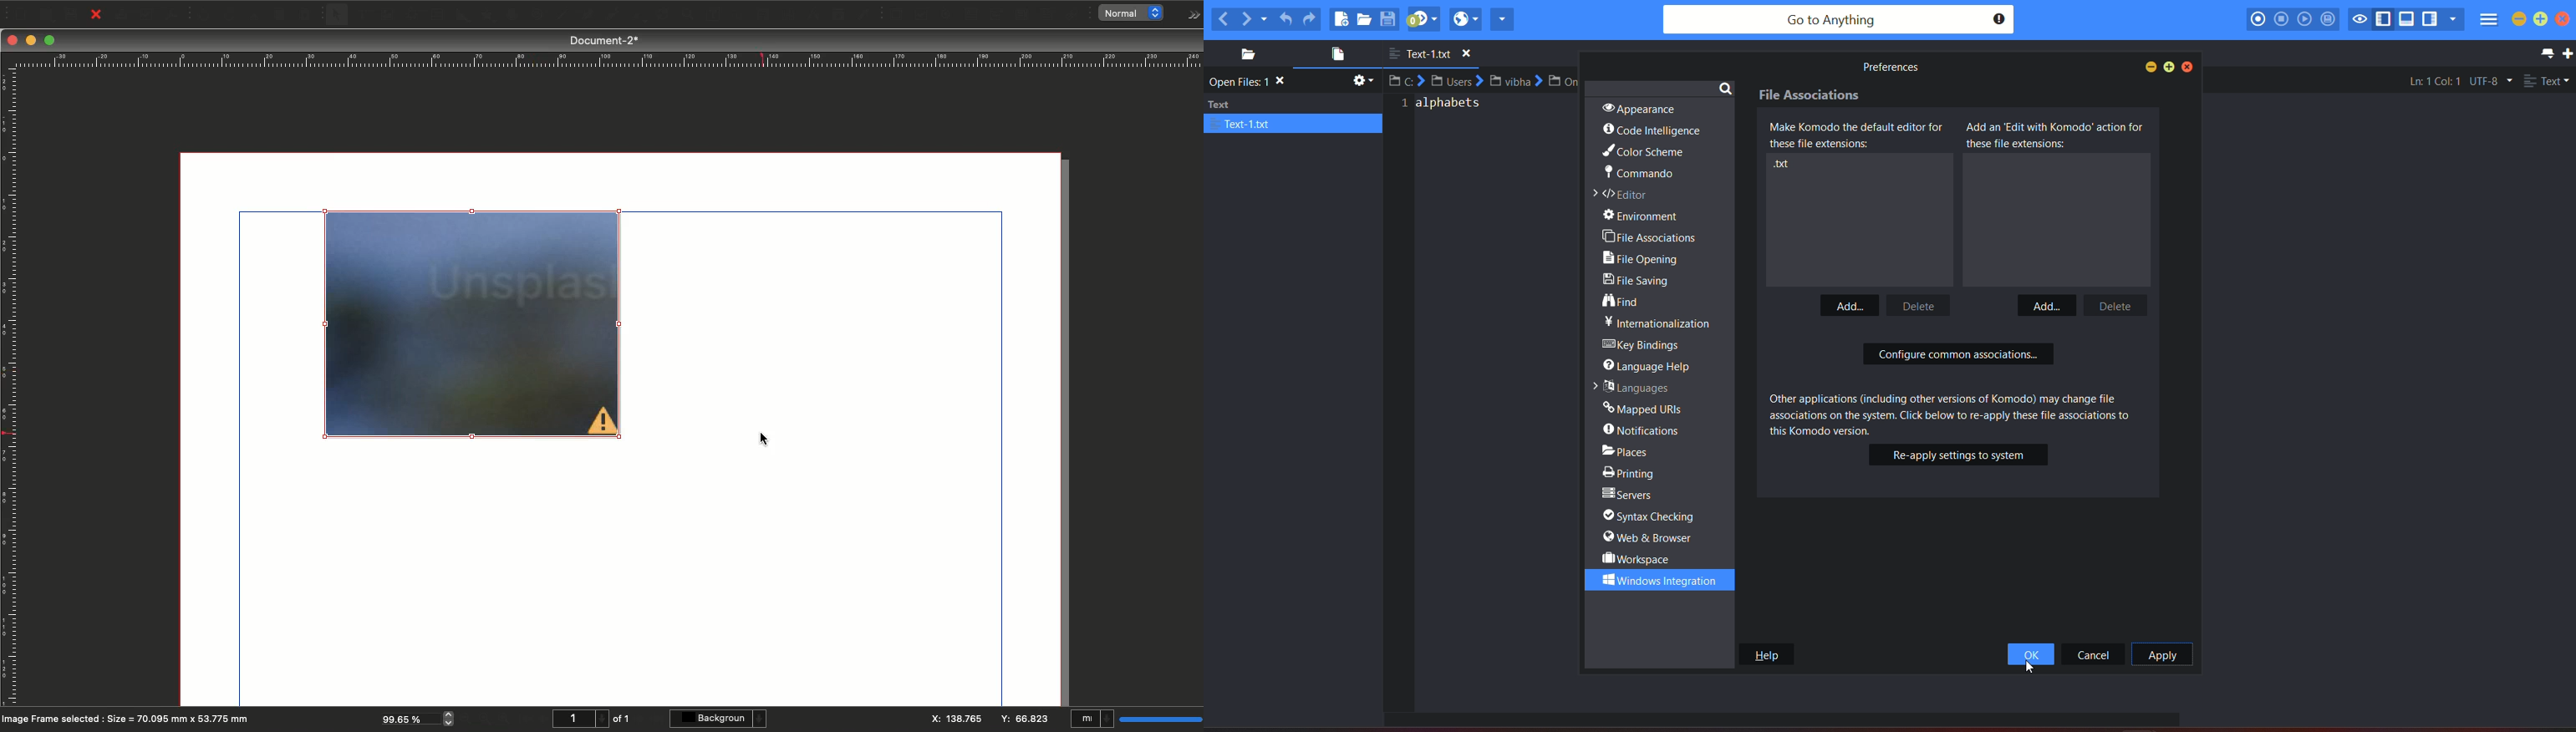 The height and width of the screenshot is (756, 2576). What do you see at coordinates (174, 14) in the screenshot?
I see `Save as PDF` at bounding box center [174, 14].